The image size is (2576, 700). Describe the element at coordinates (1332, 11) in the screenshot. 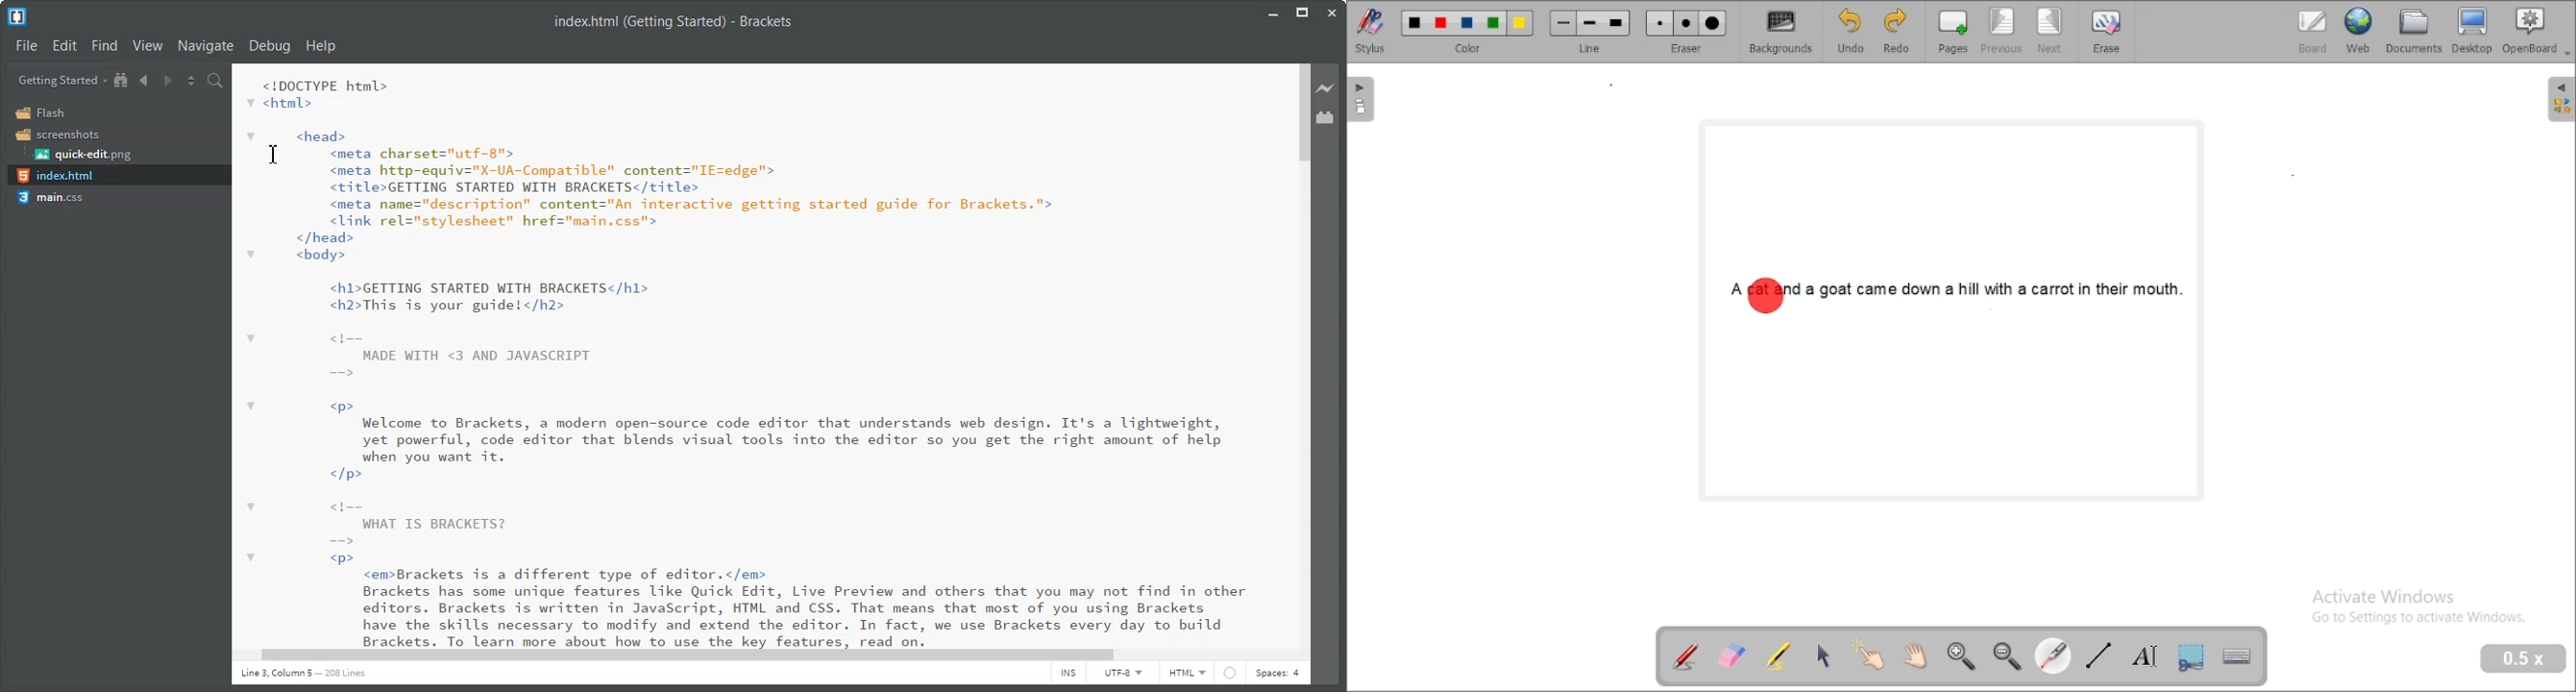

I see `Close` at that location.